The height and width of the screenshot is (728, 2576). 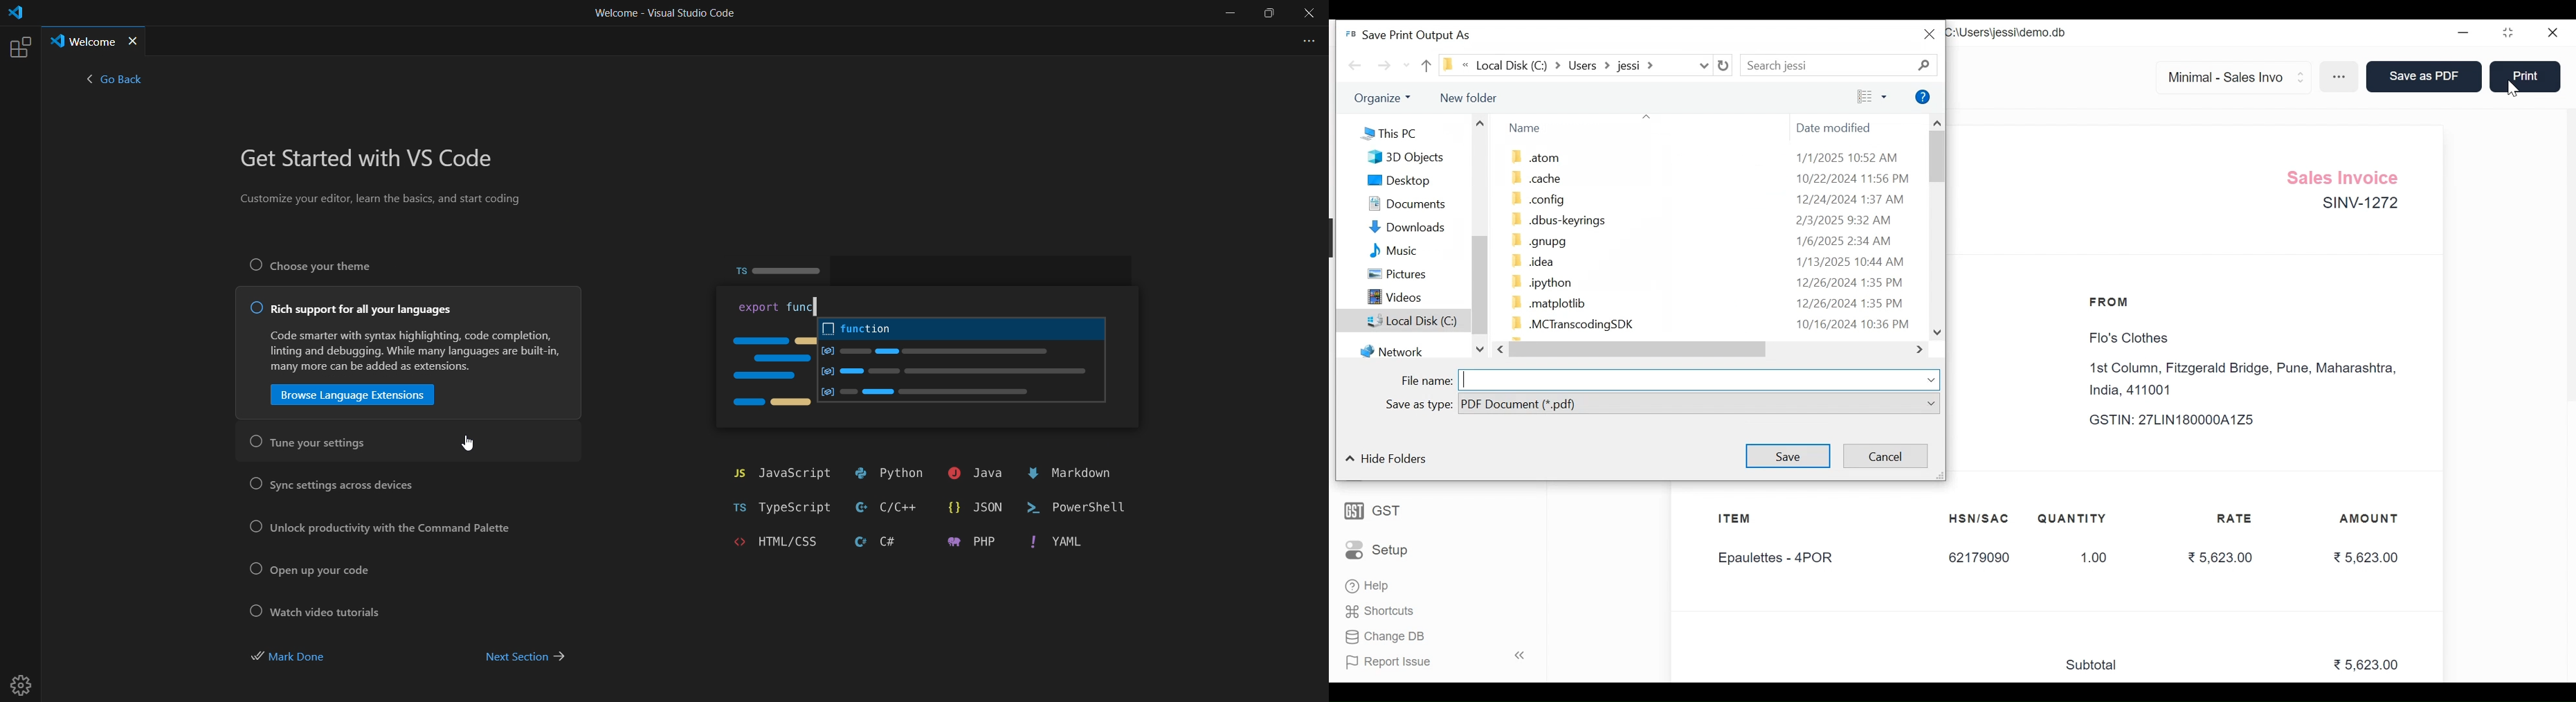 What do you see at coordinates (2219, 556) in the screenshot?
I see `5,623.00` at bounding box center [2219, 556].